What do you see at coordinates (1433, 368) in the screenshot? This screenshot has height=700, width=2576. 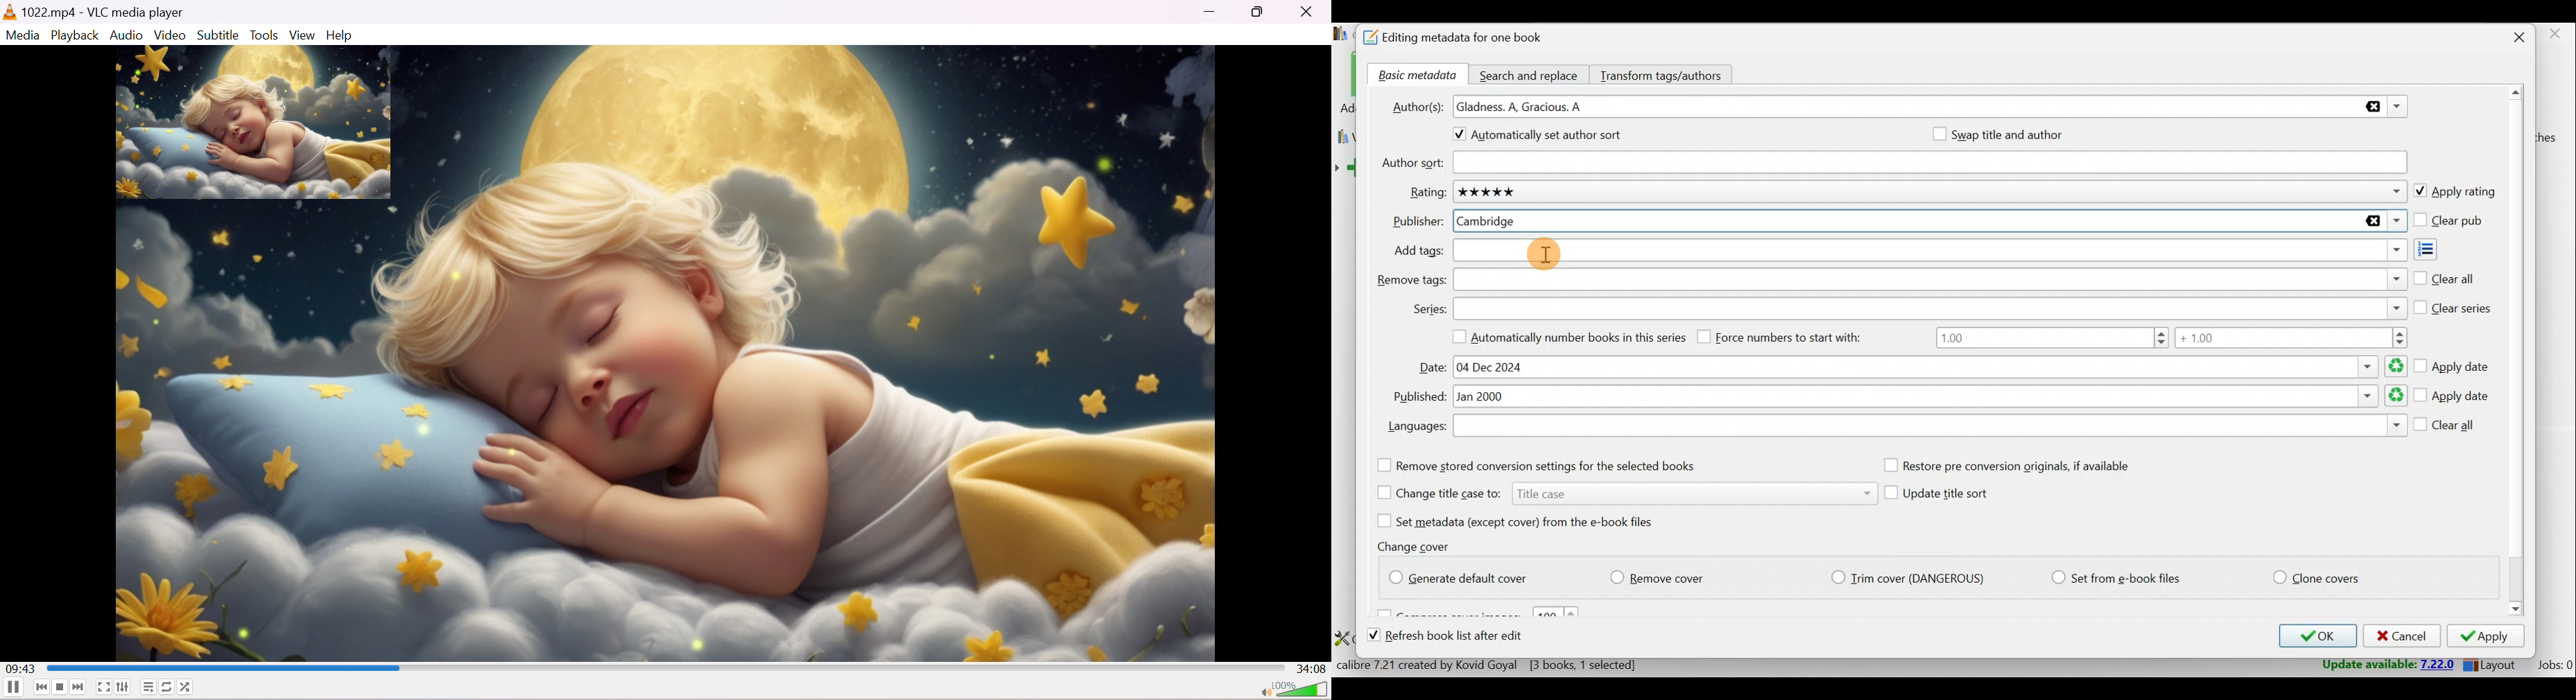 I see `Date:` at bounding box center [1433, 368].